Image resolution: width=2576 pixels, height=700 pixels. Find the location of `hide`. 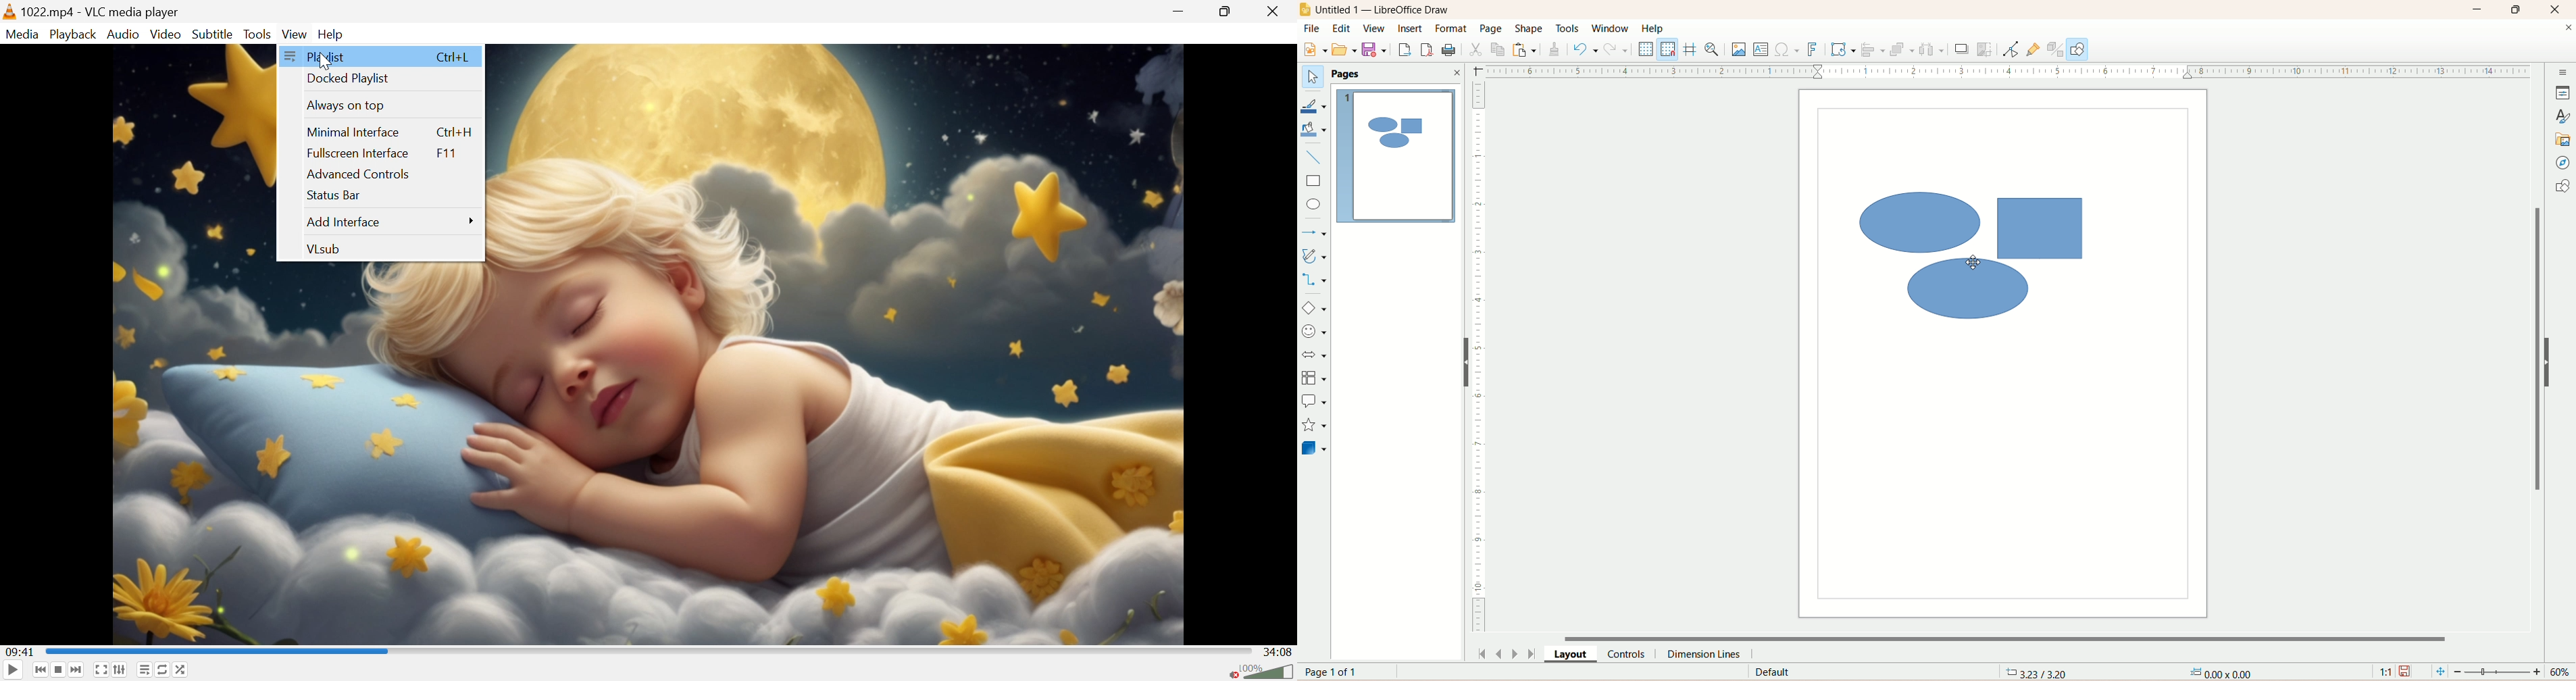

hide is located at coordinates (1466, 362).